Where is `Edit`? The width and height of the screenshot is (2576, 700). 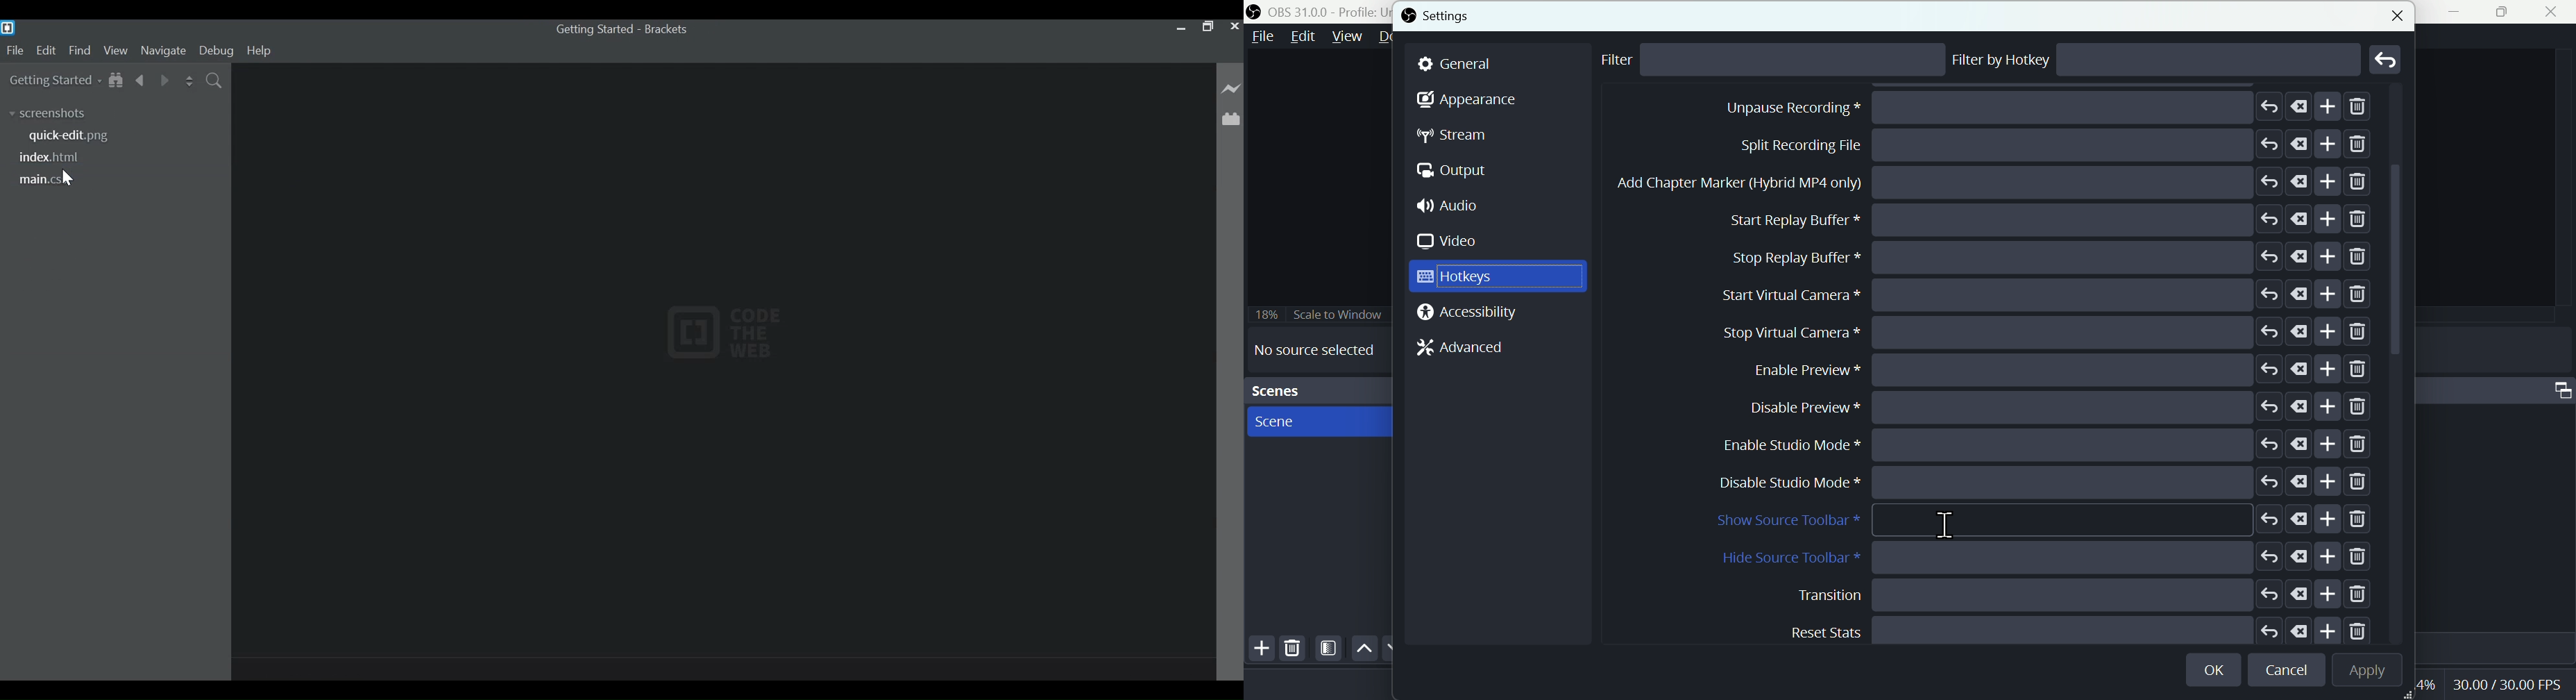
Edit is located at coordinates (1303, 39).